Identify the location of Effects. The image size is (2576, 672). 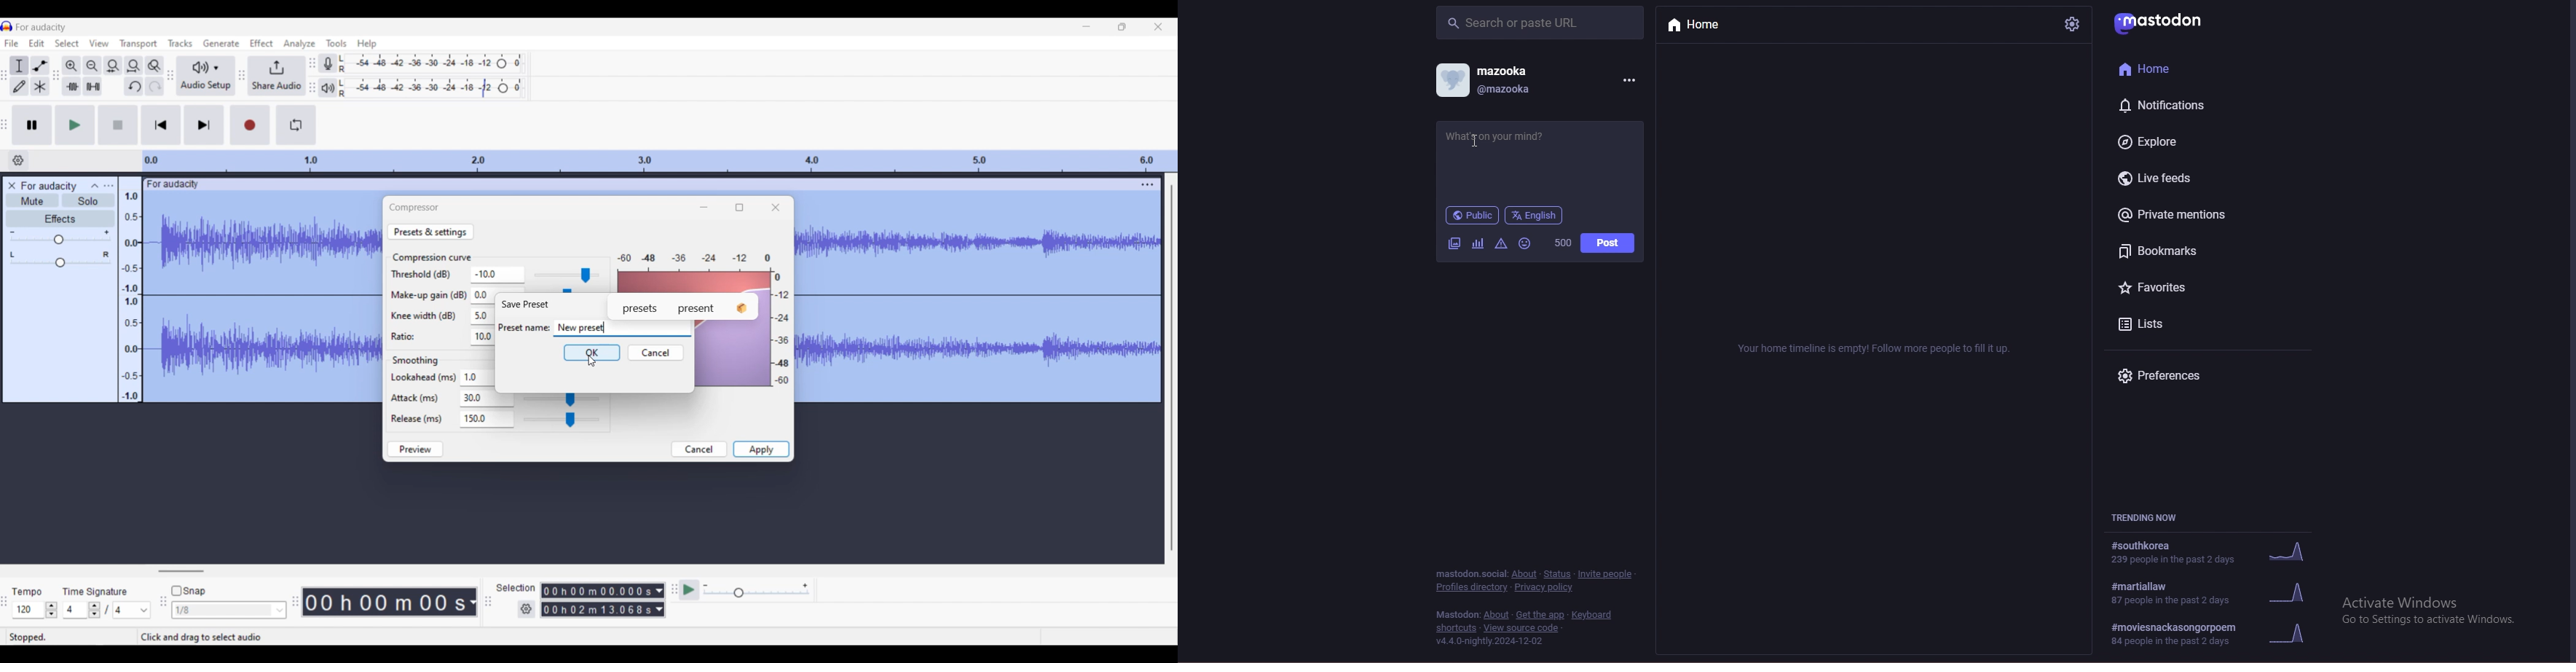
(60, 219).